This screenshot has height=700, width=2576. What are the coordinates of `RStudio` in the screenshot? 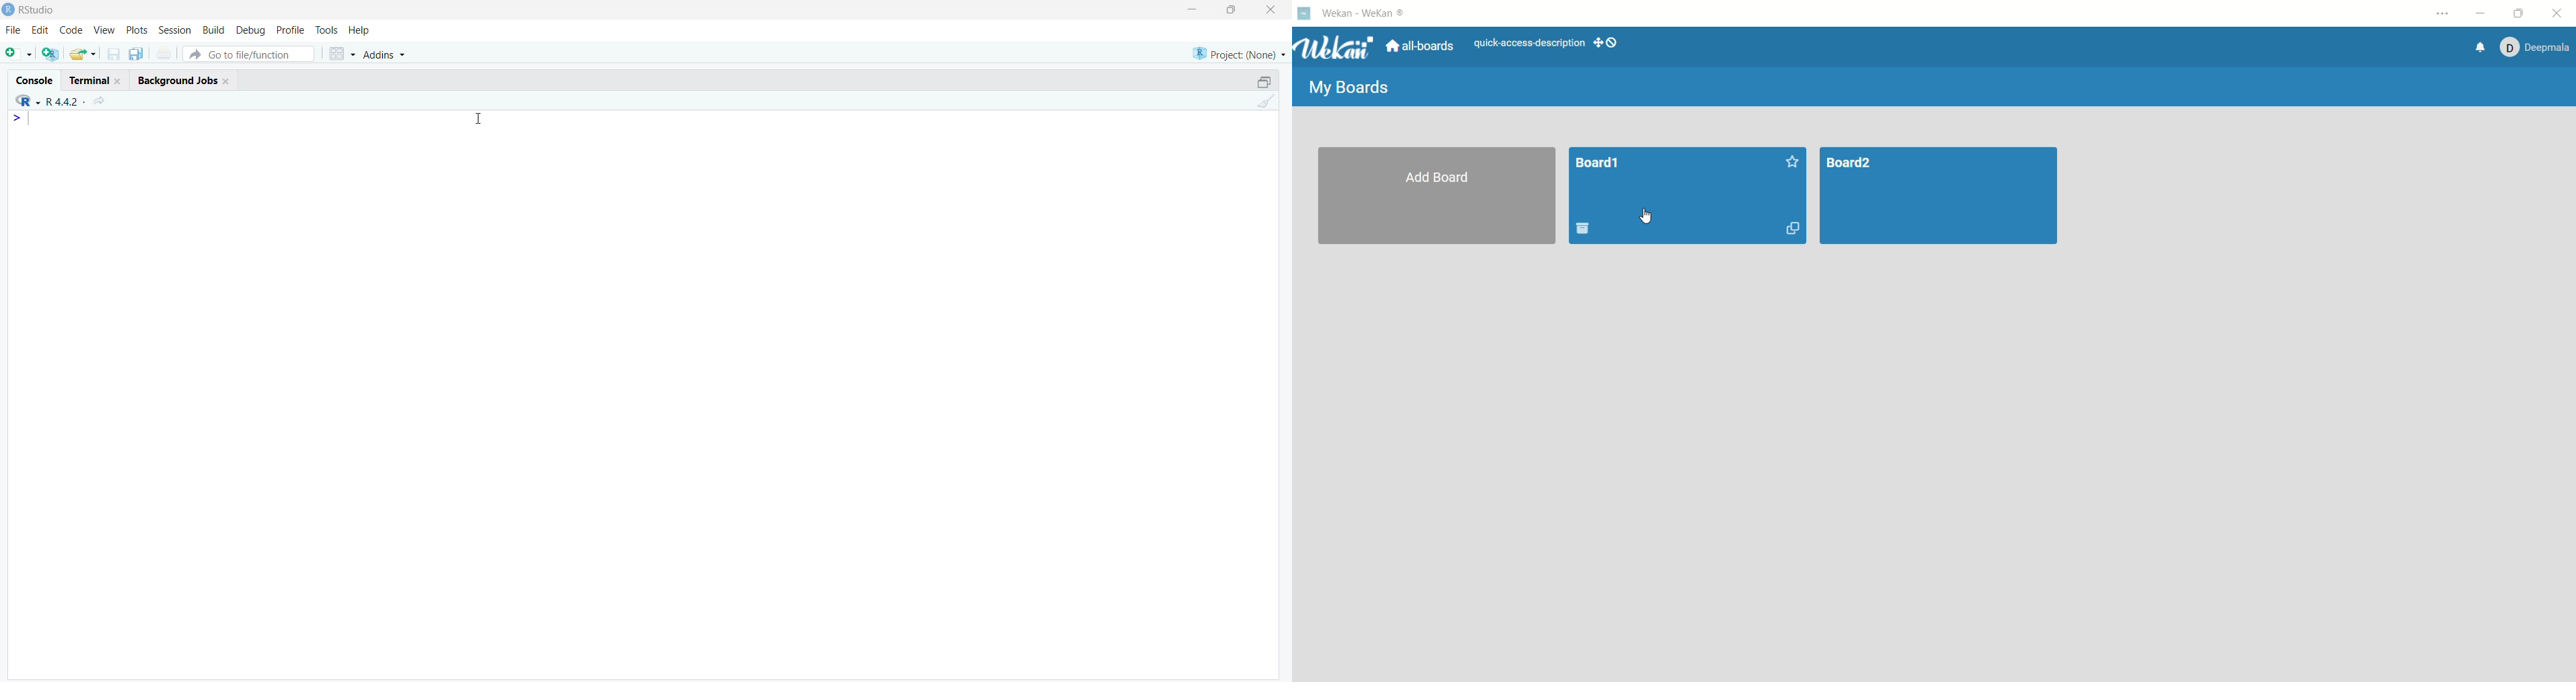 It's located at (29, 13).